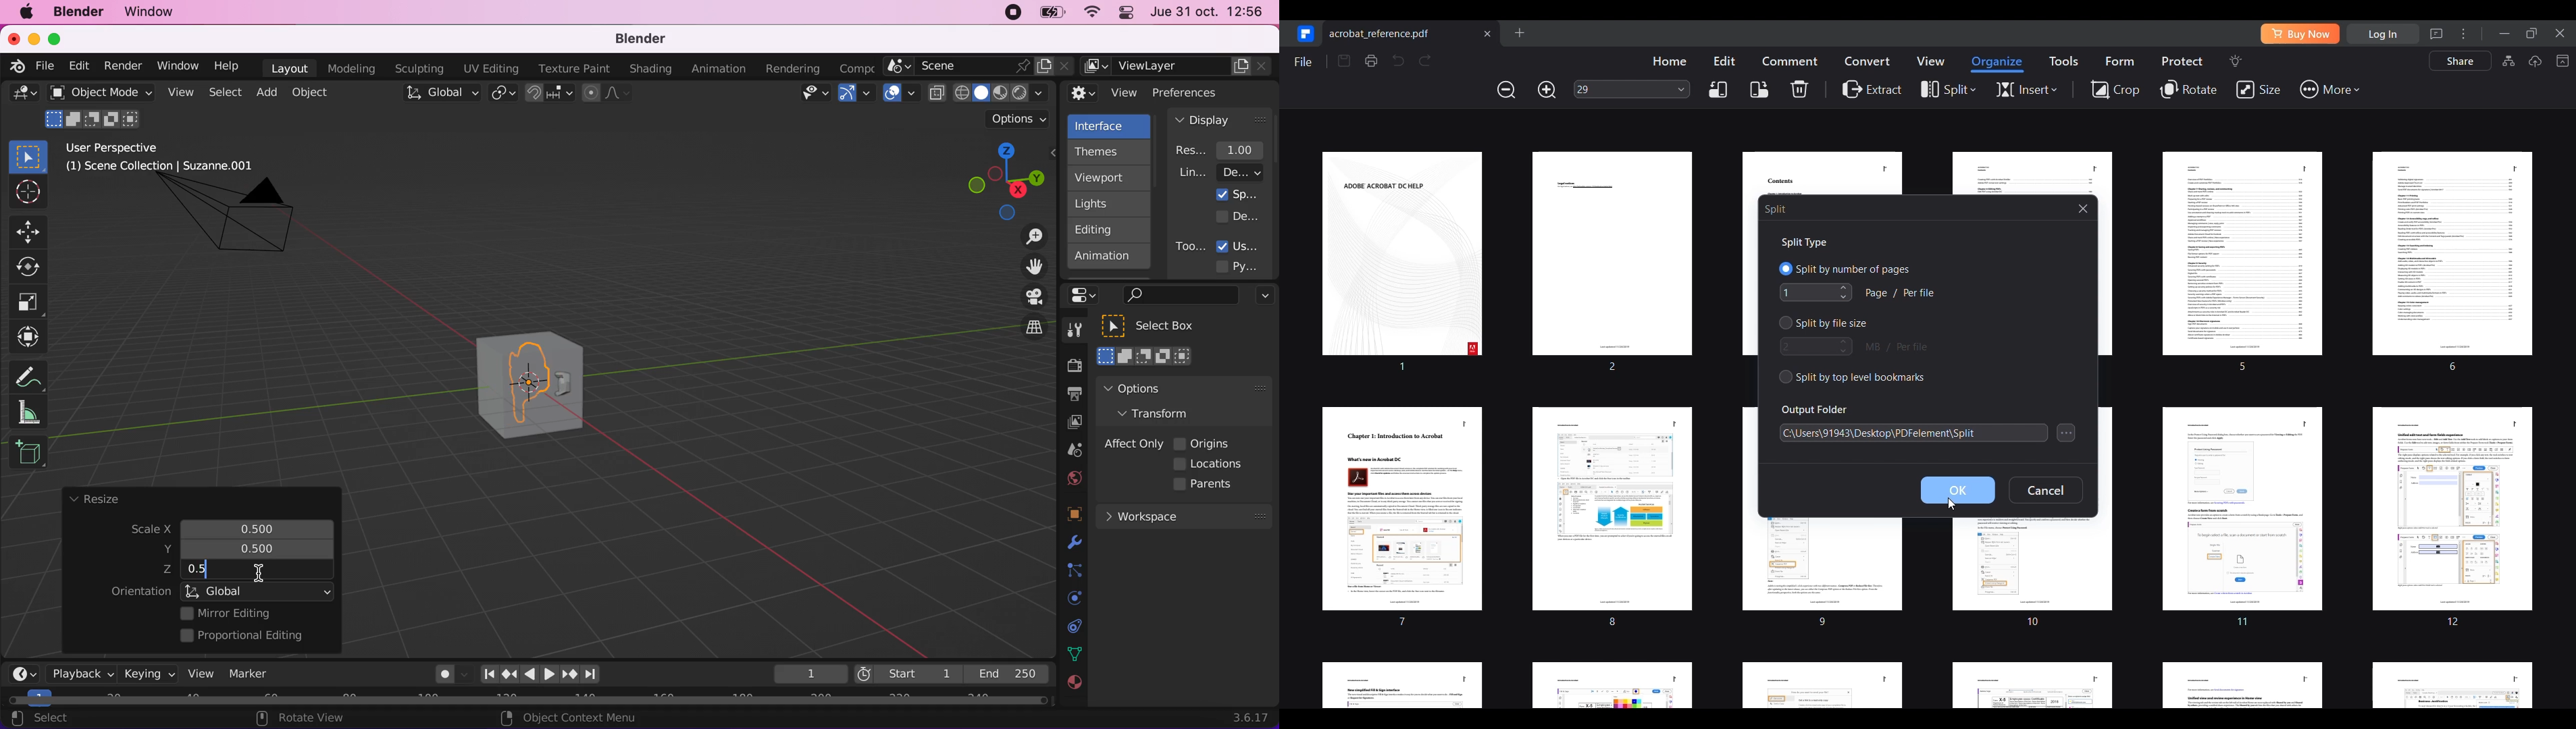 The image size is (2576, 756). I want to click on resize, so click(94, 500).